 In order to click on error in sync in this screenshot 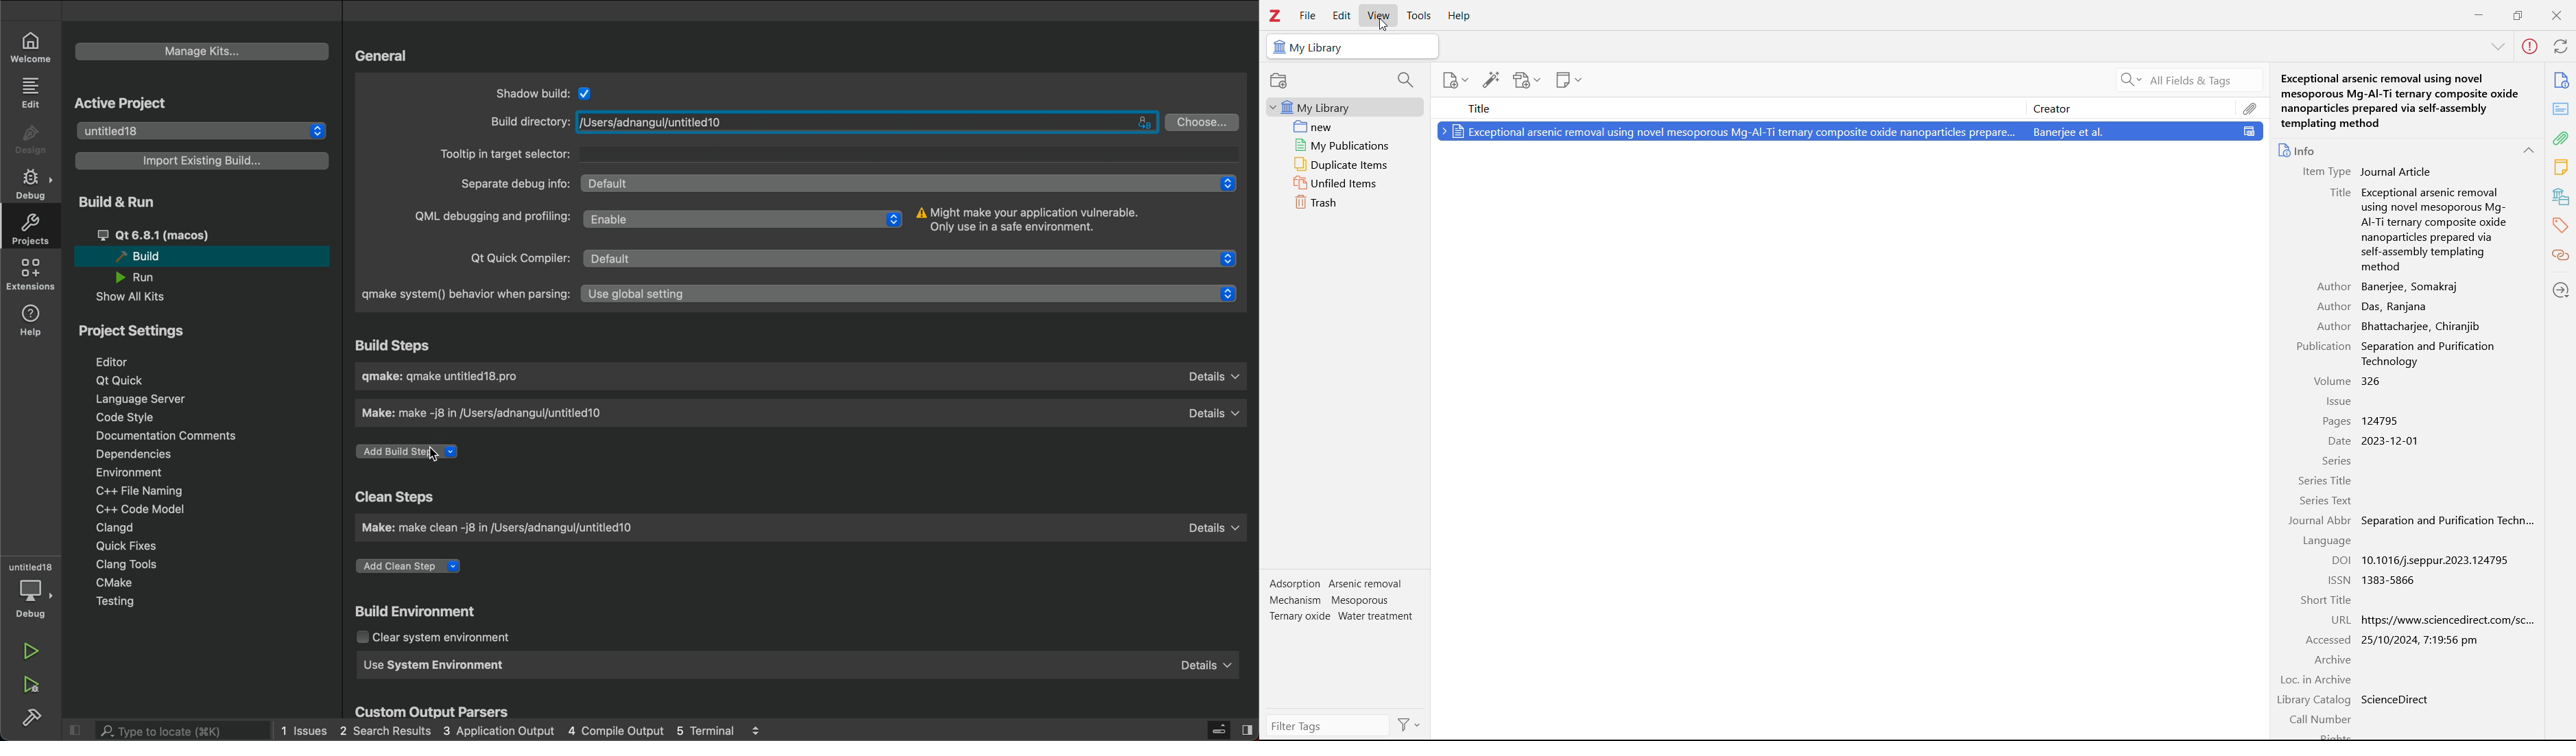, I will do `click(2530, 47)`.